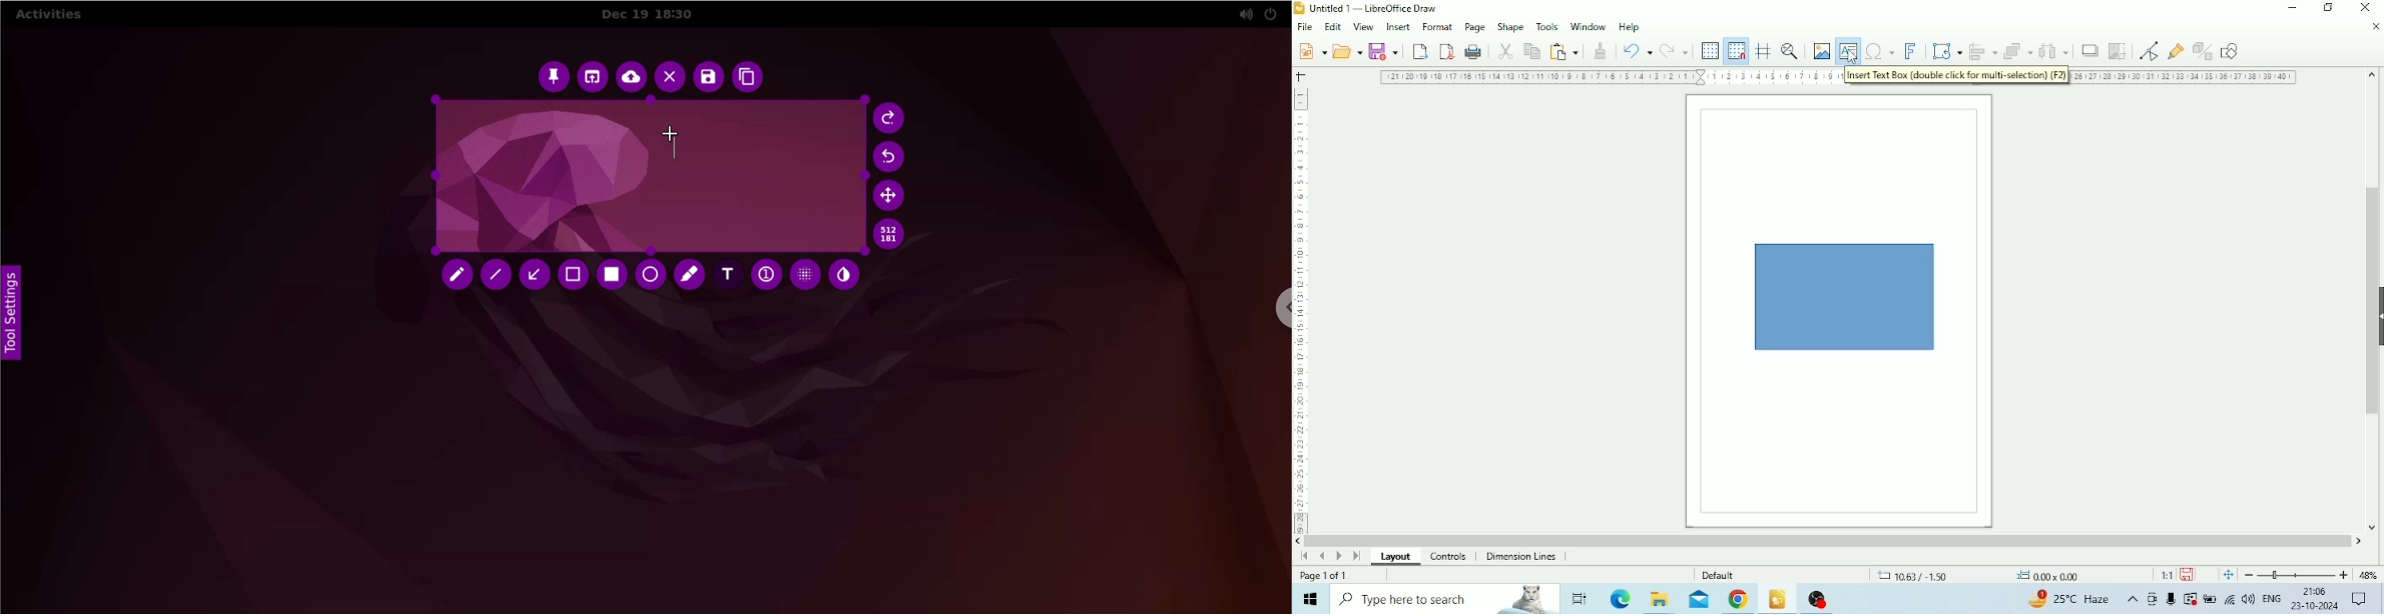 This screenshot has width=2408, height=616. Describe the element at coordinates (2294, 575) in the screenshot. I see `Zoom Out/In` at that location.